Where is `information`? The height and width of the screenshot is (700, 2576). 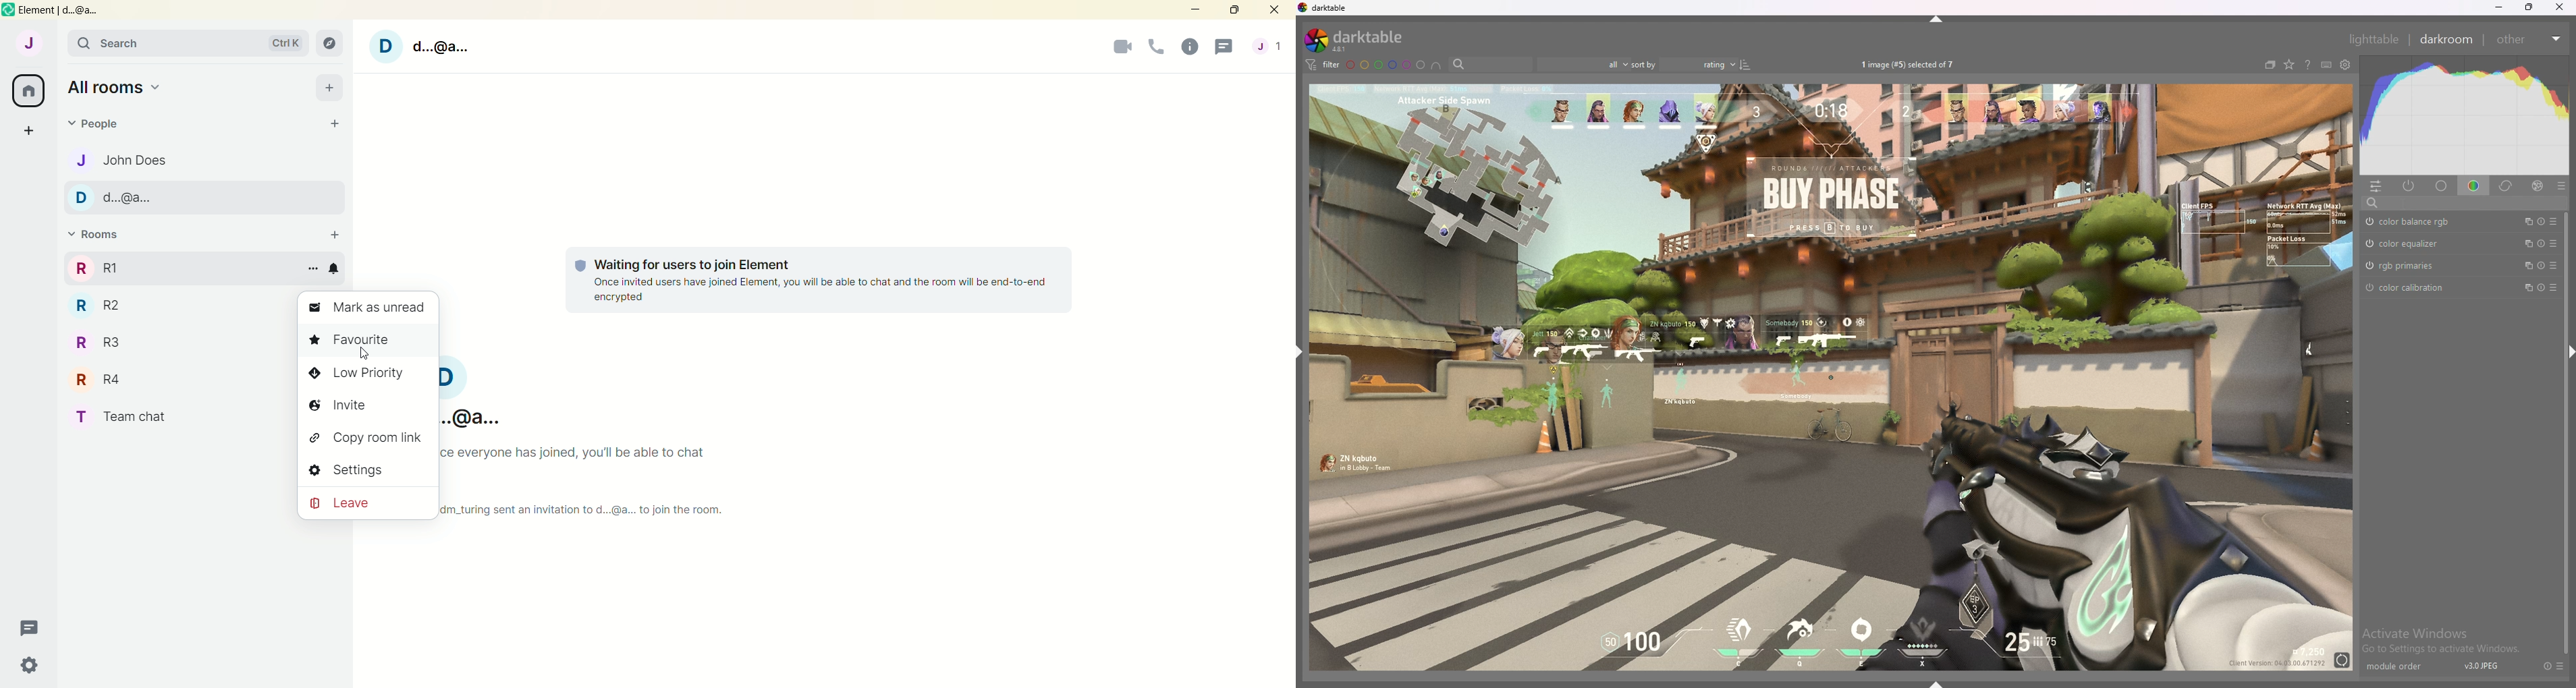
information is located at coordinates (1193, 48).